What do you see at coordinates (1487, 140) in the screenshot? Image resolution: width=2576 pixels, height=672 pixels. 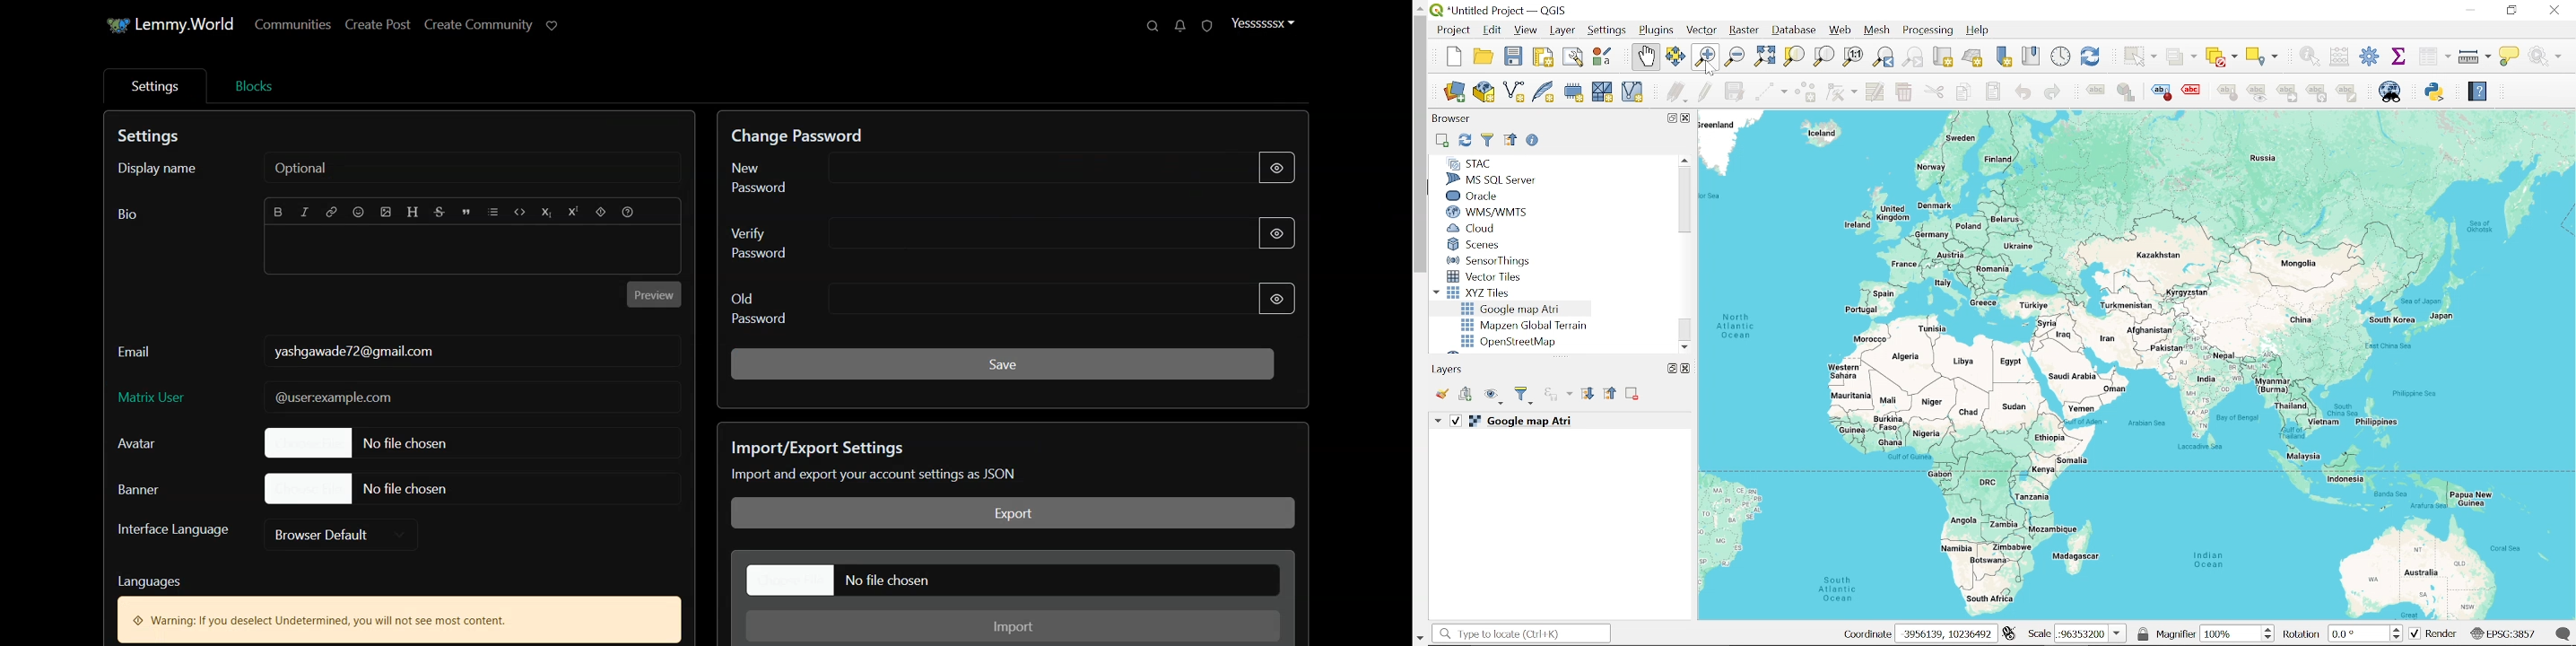 I see `Filter Browser` at bounding box center [1487, 140].